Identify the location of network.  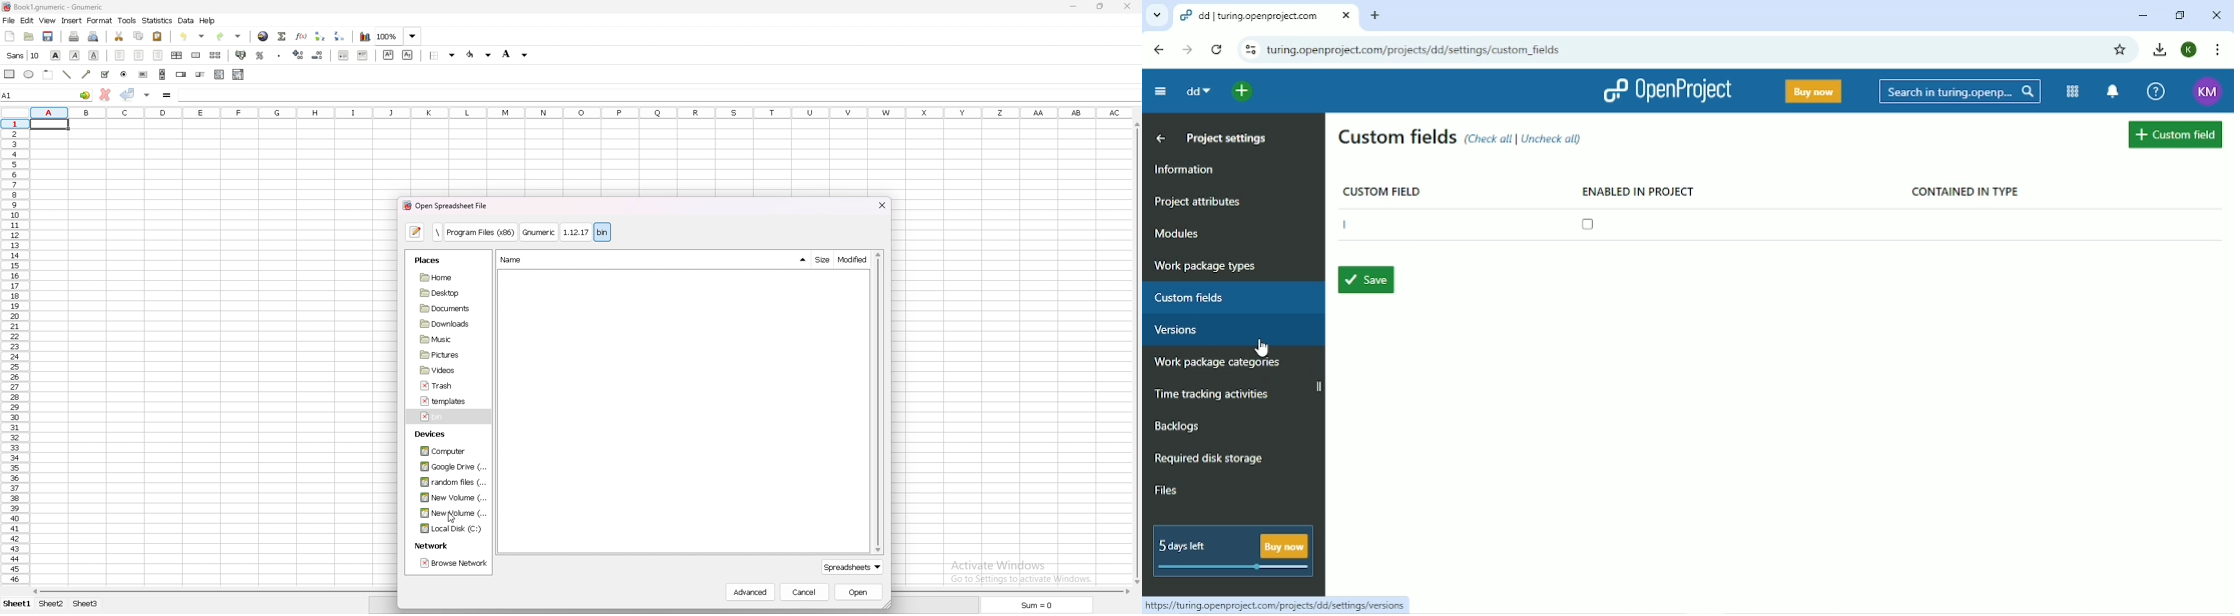
(431, 547).